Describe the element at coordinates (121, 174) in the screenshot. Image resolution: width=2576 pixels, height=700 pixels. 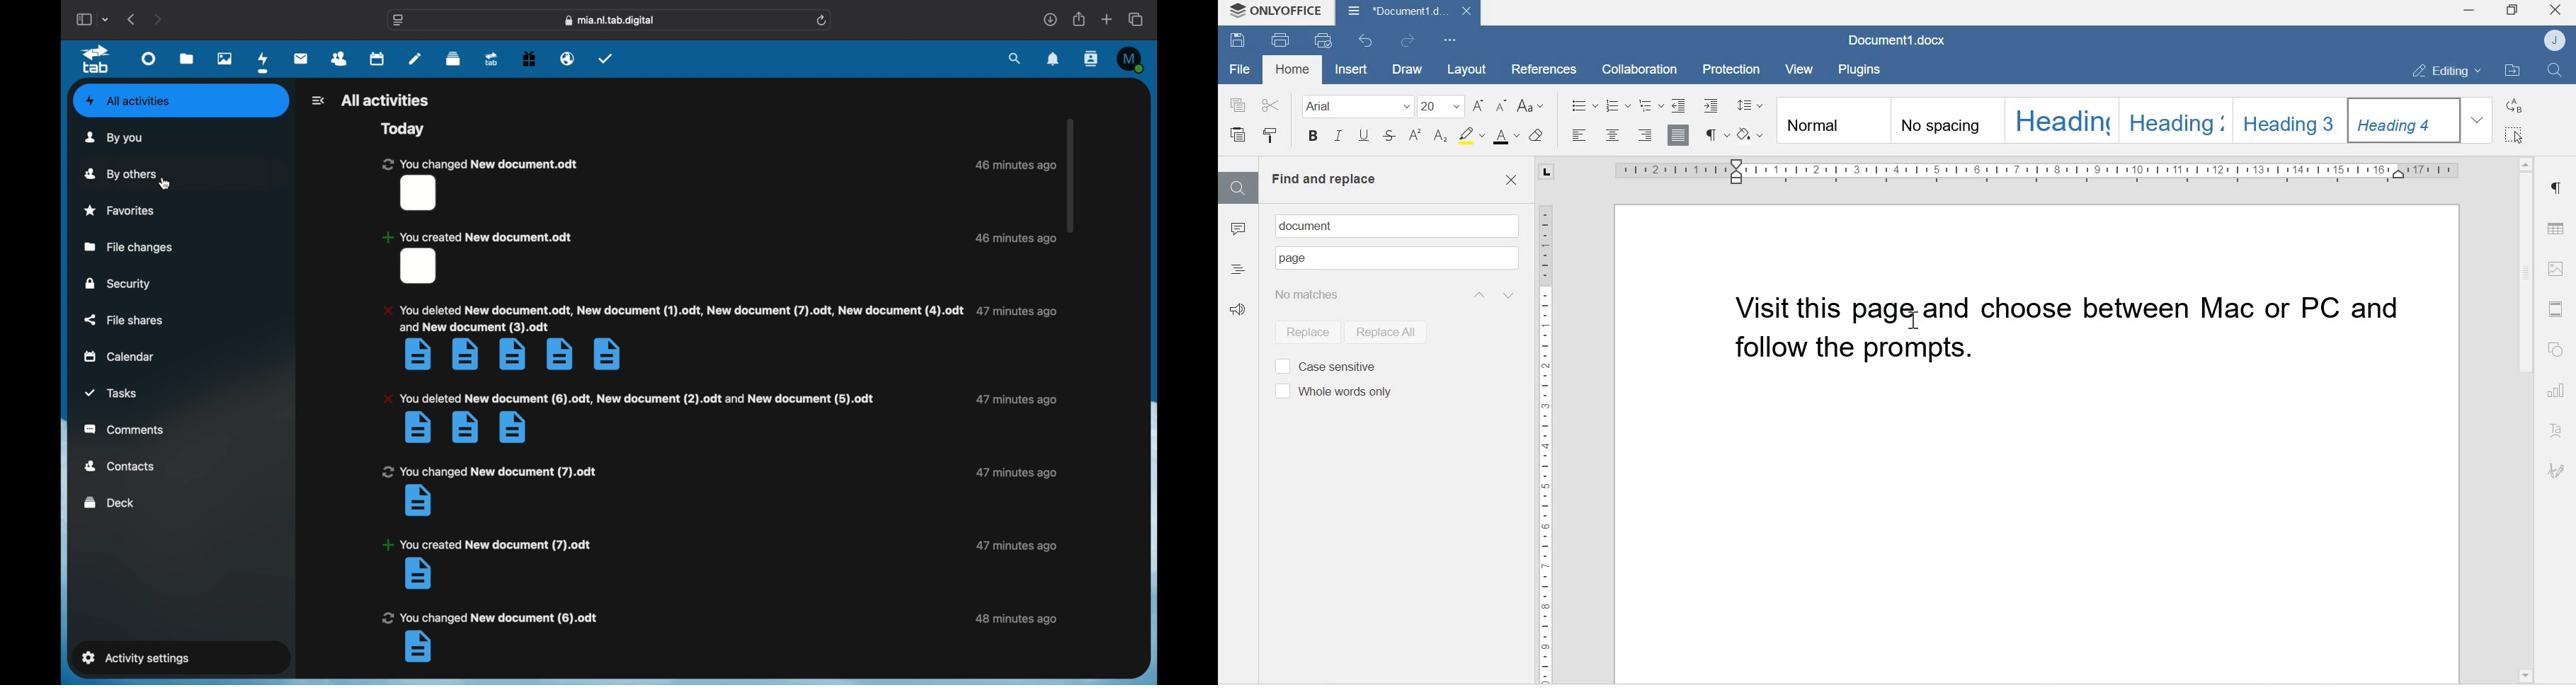
I see `by others` at that location.